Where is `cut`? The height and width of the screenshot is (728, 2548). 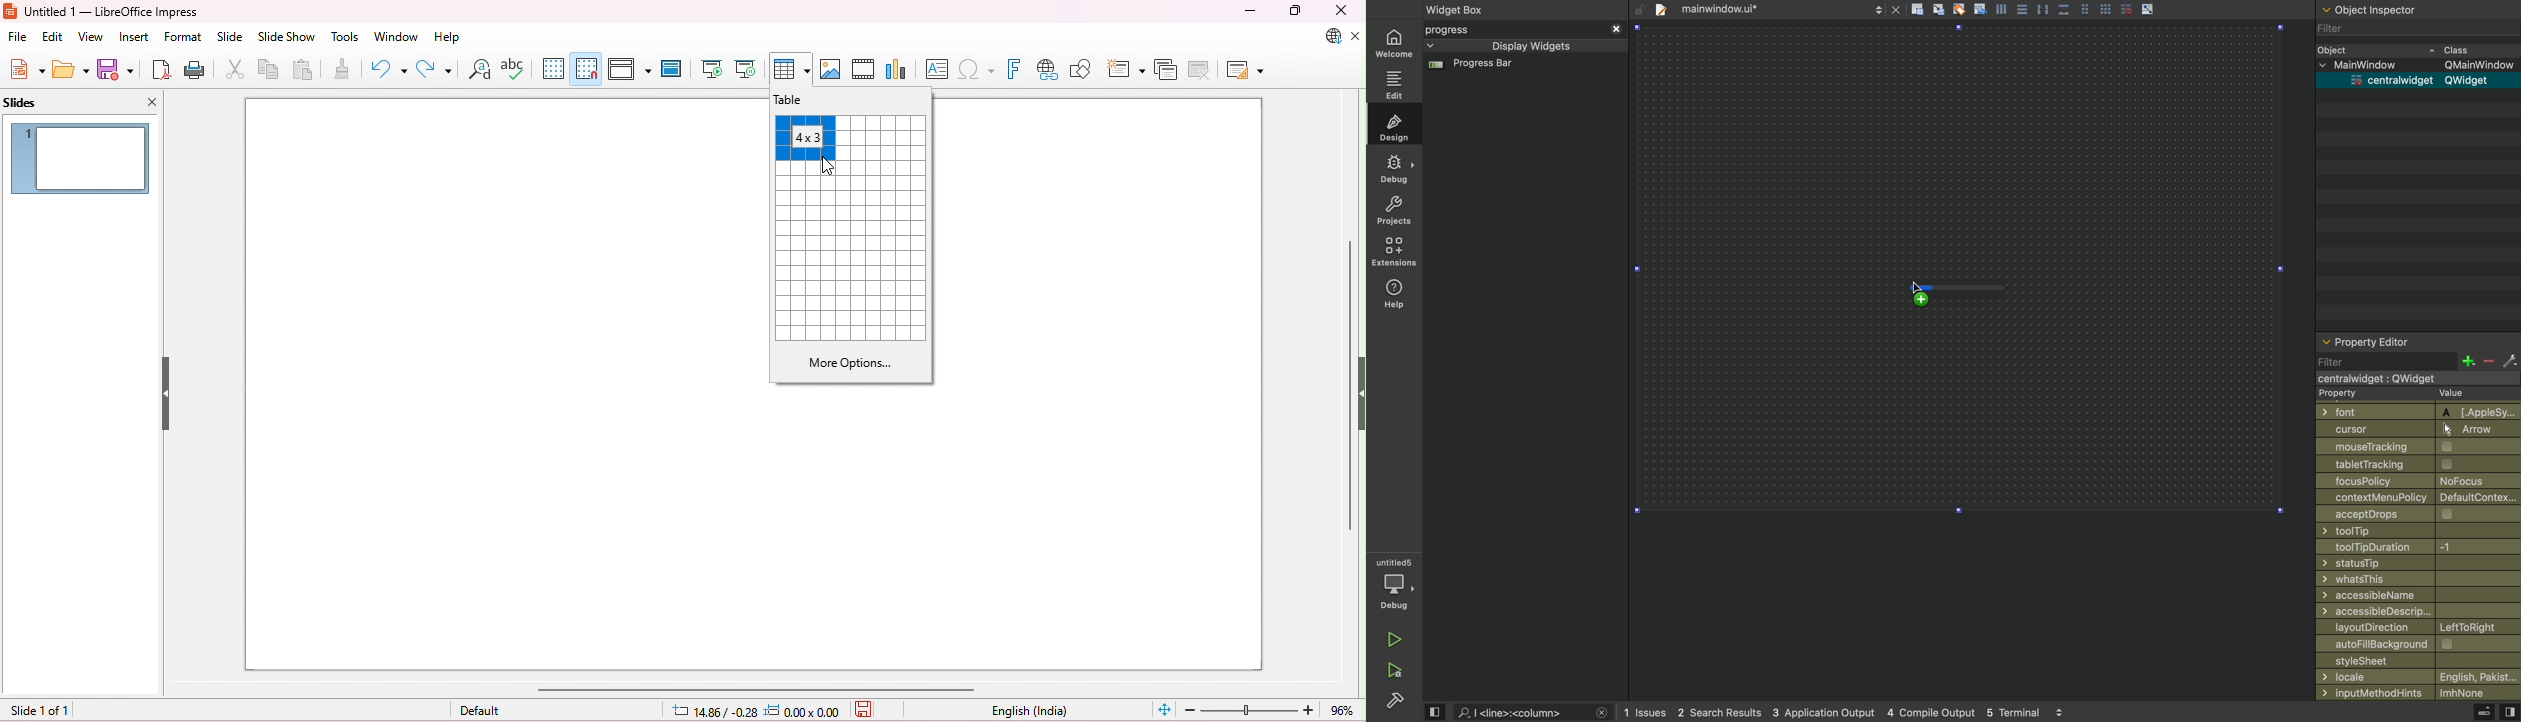 cut is located at coordinates (237, 71).